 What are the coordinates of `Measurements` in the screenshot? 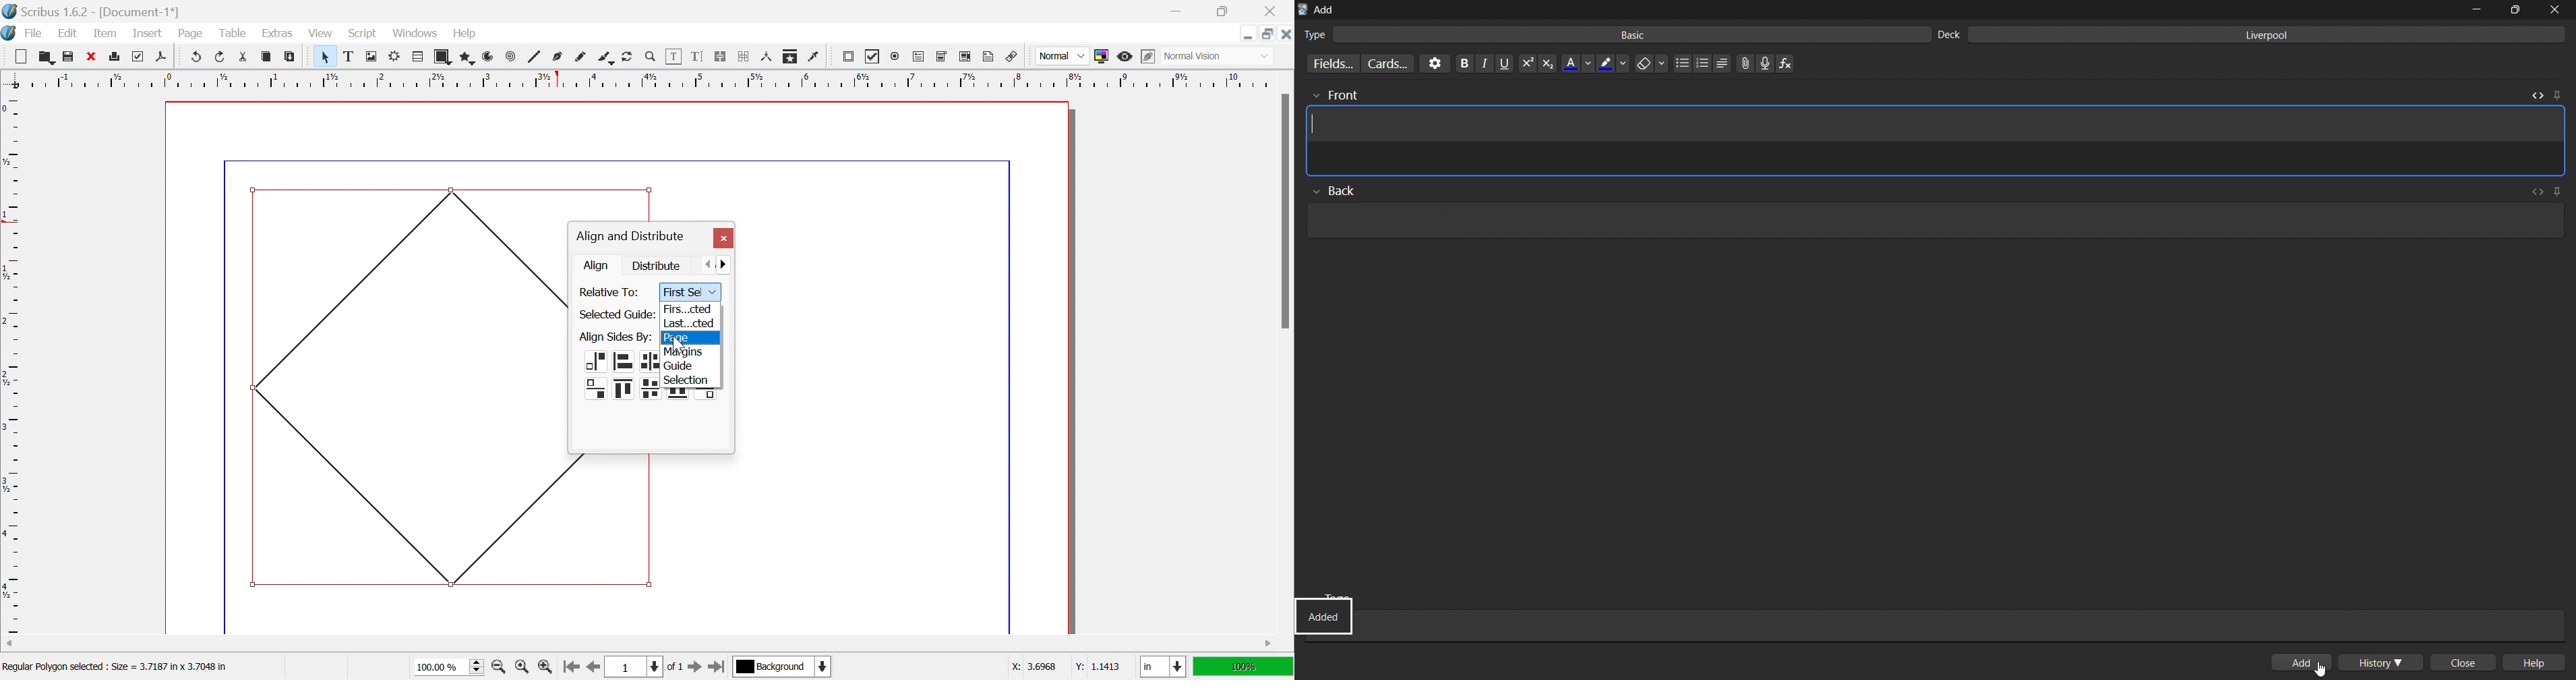 It's located at (768, 57).